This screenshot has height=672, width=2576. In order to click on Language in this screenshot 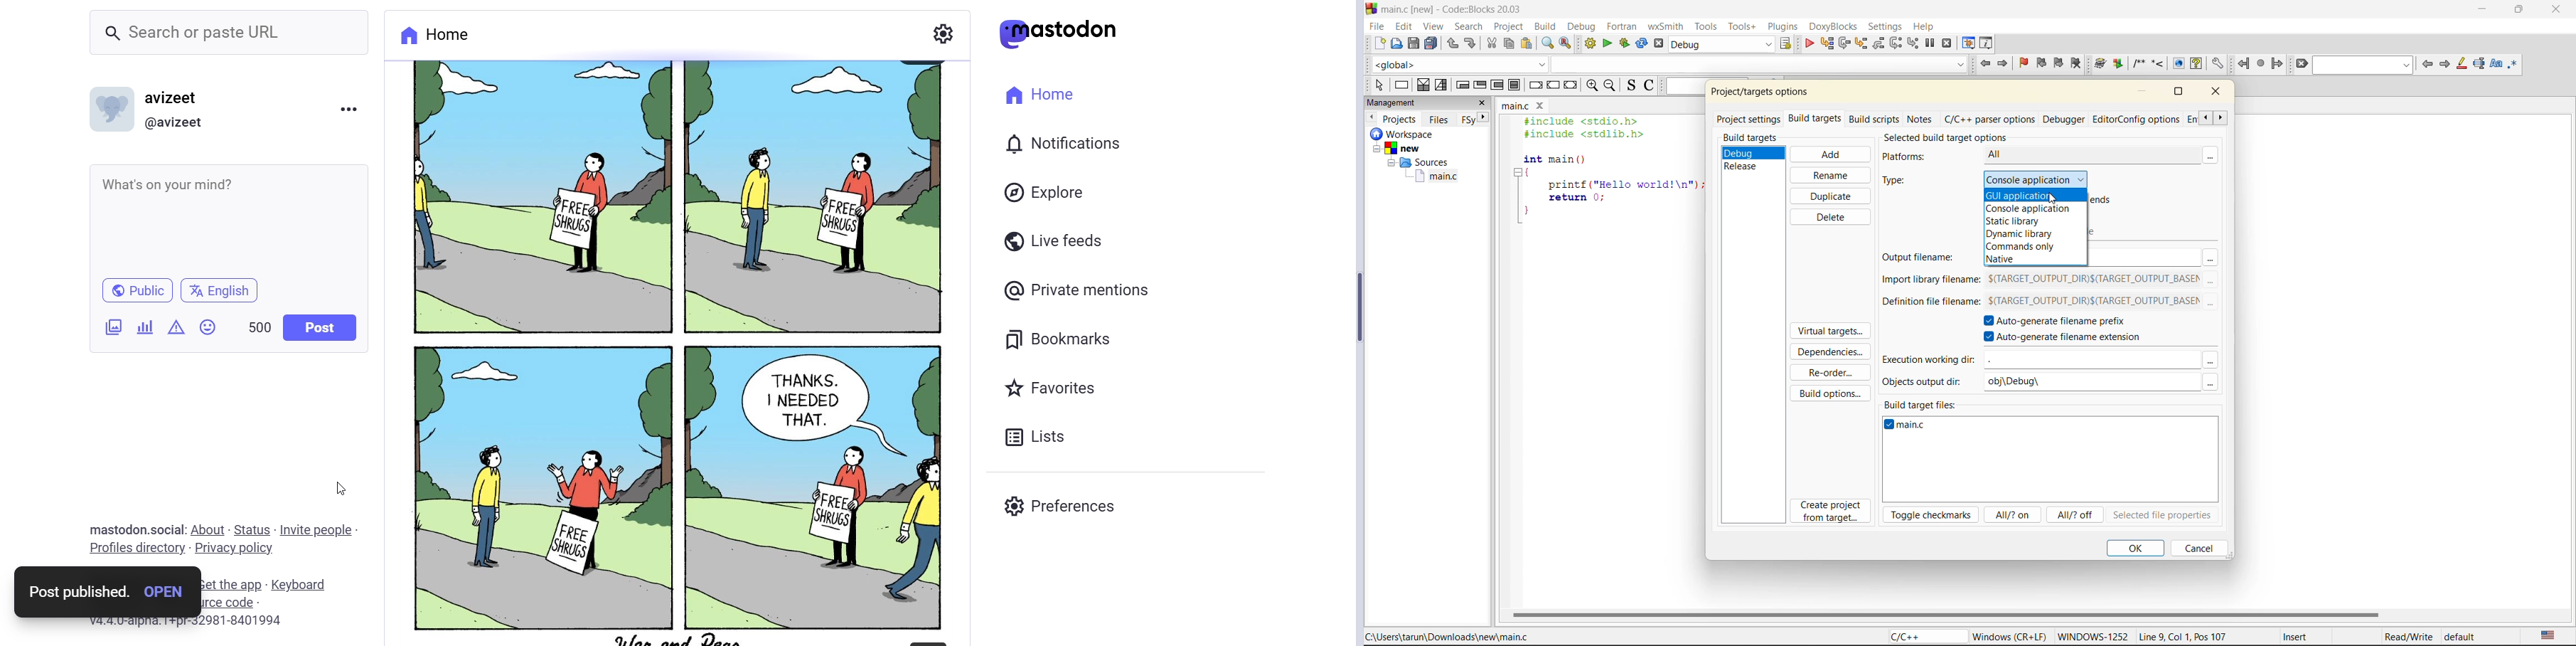, I will do `click(220, 290)`.